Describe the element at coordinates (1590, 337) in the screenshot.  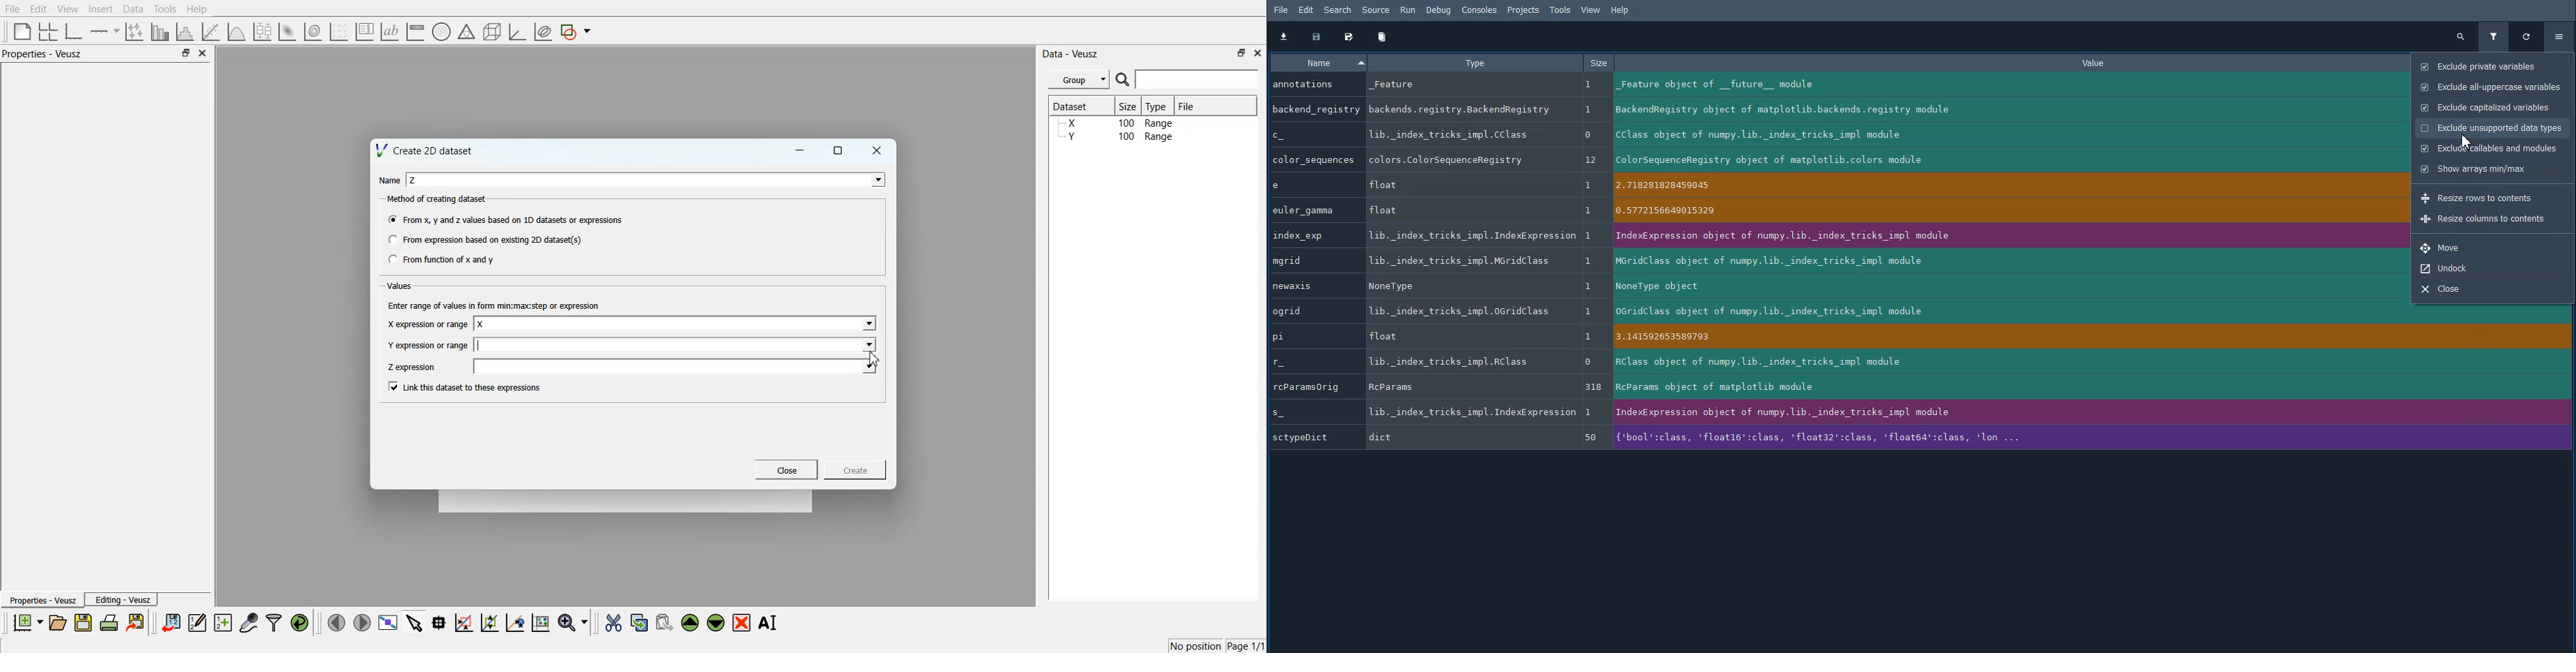
I see `1` at that location.